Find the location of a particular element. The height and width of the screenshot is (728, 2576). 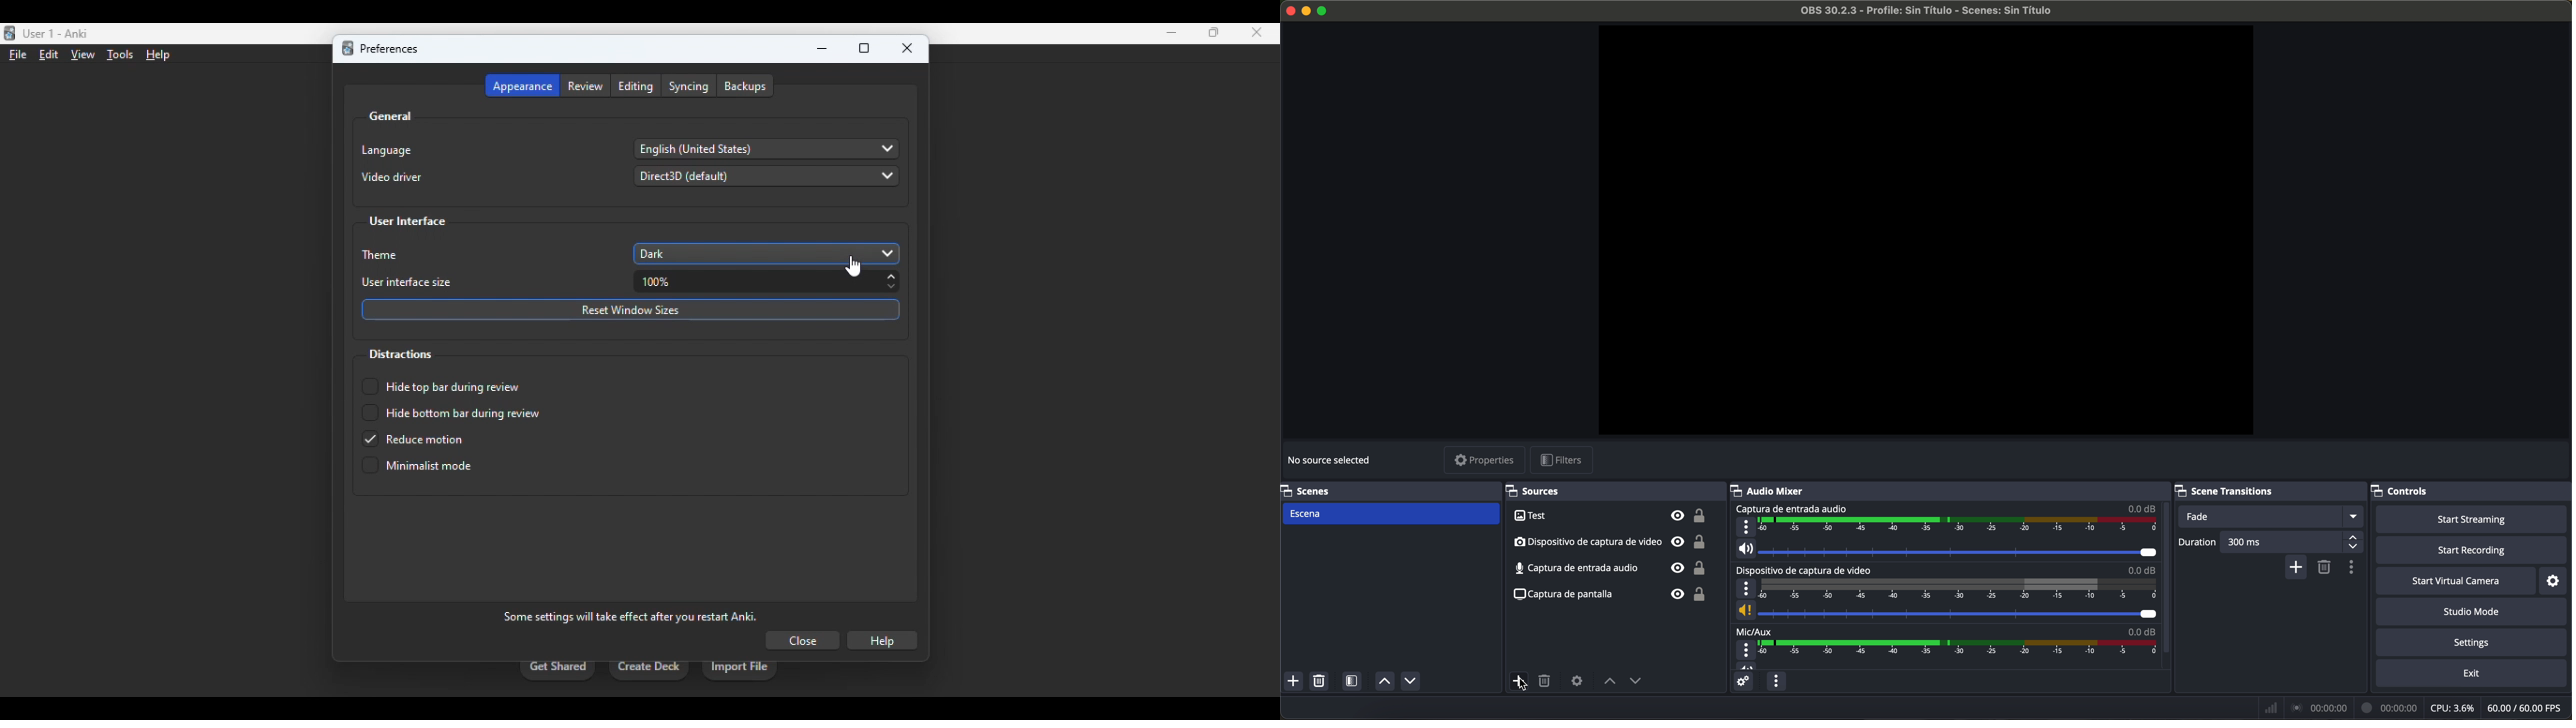

close program is located at coordinates (1288, 12).